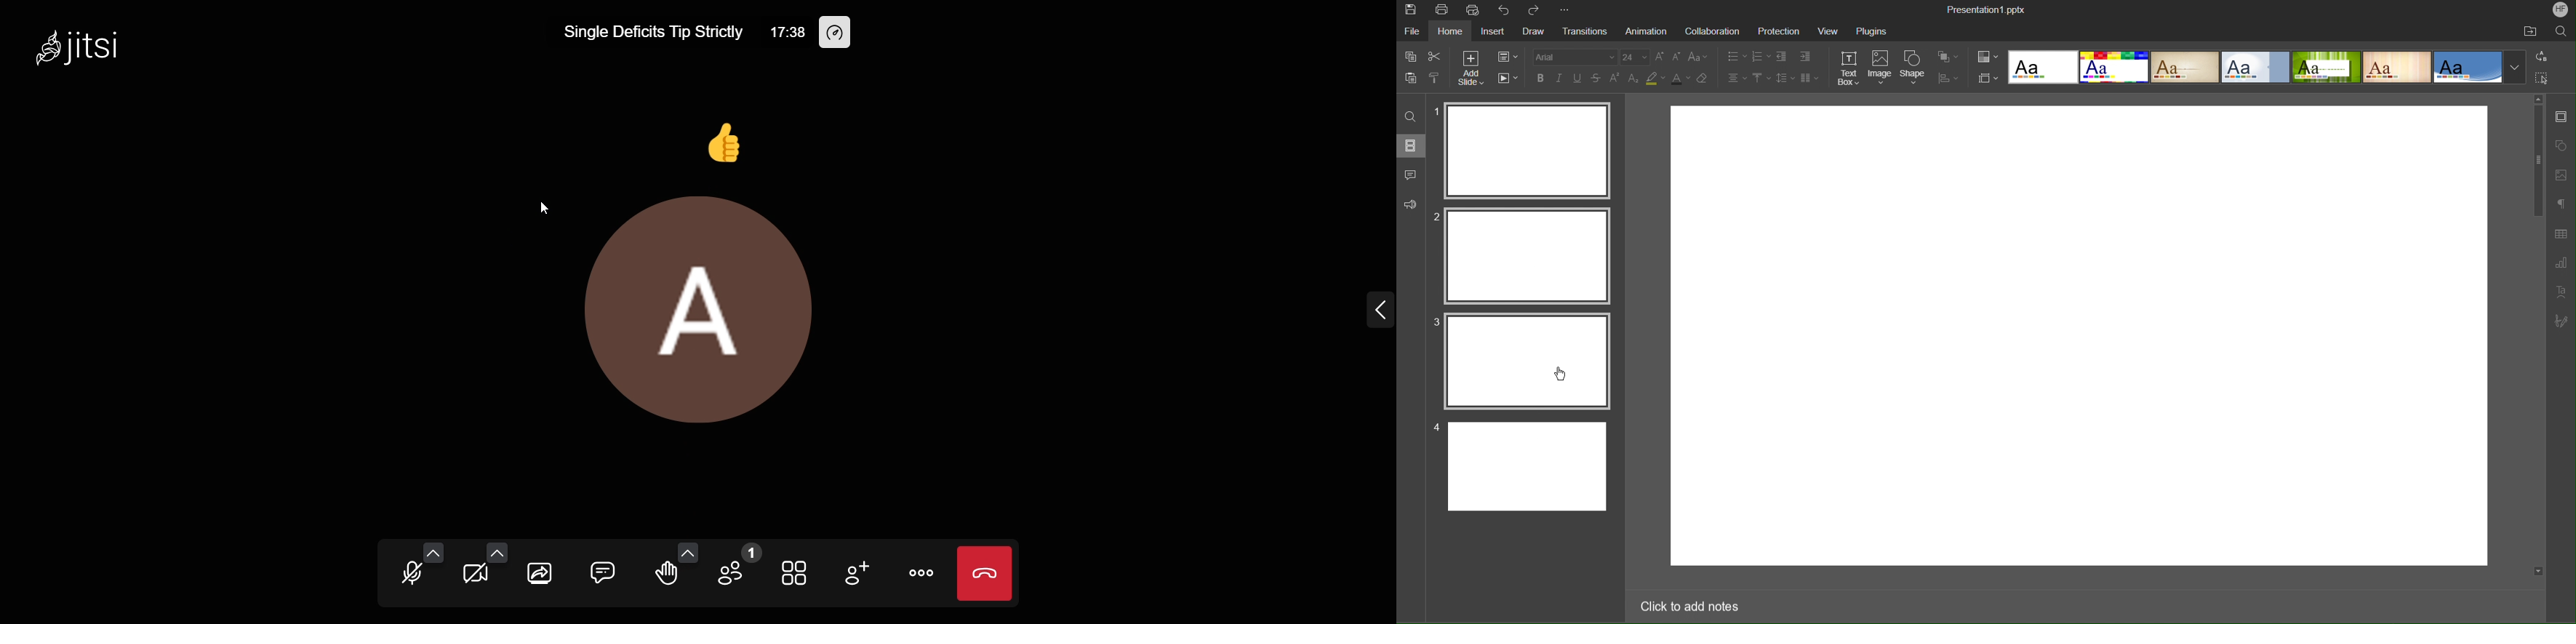 Image resolution: width=2576 pixels, height=644 pixels. I want to click on partiipants, so click(737, 566).